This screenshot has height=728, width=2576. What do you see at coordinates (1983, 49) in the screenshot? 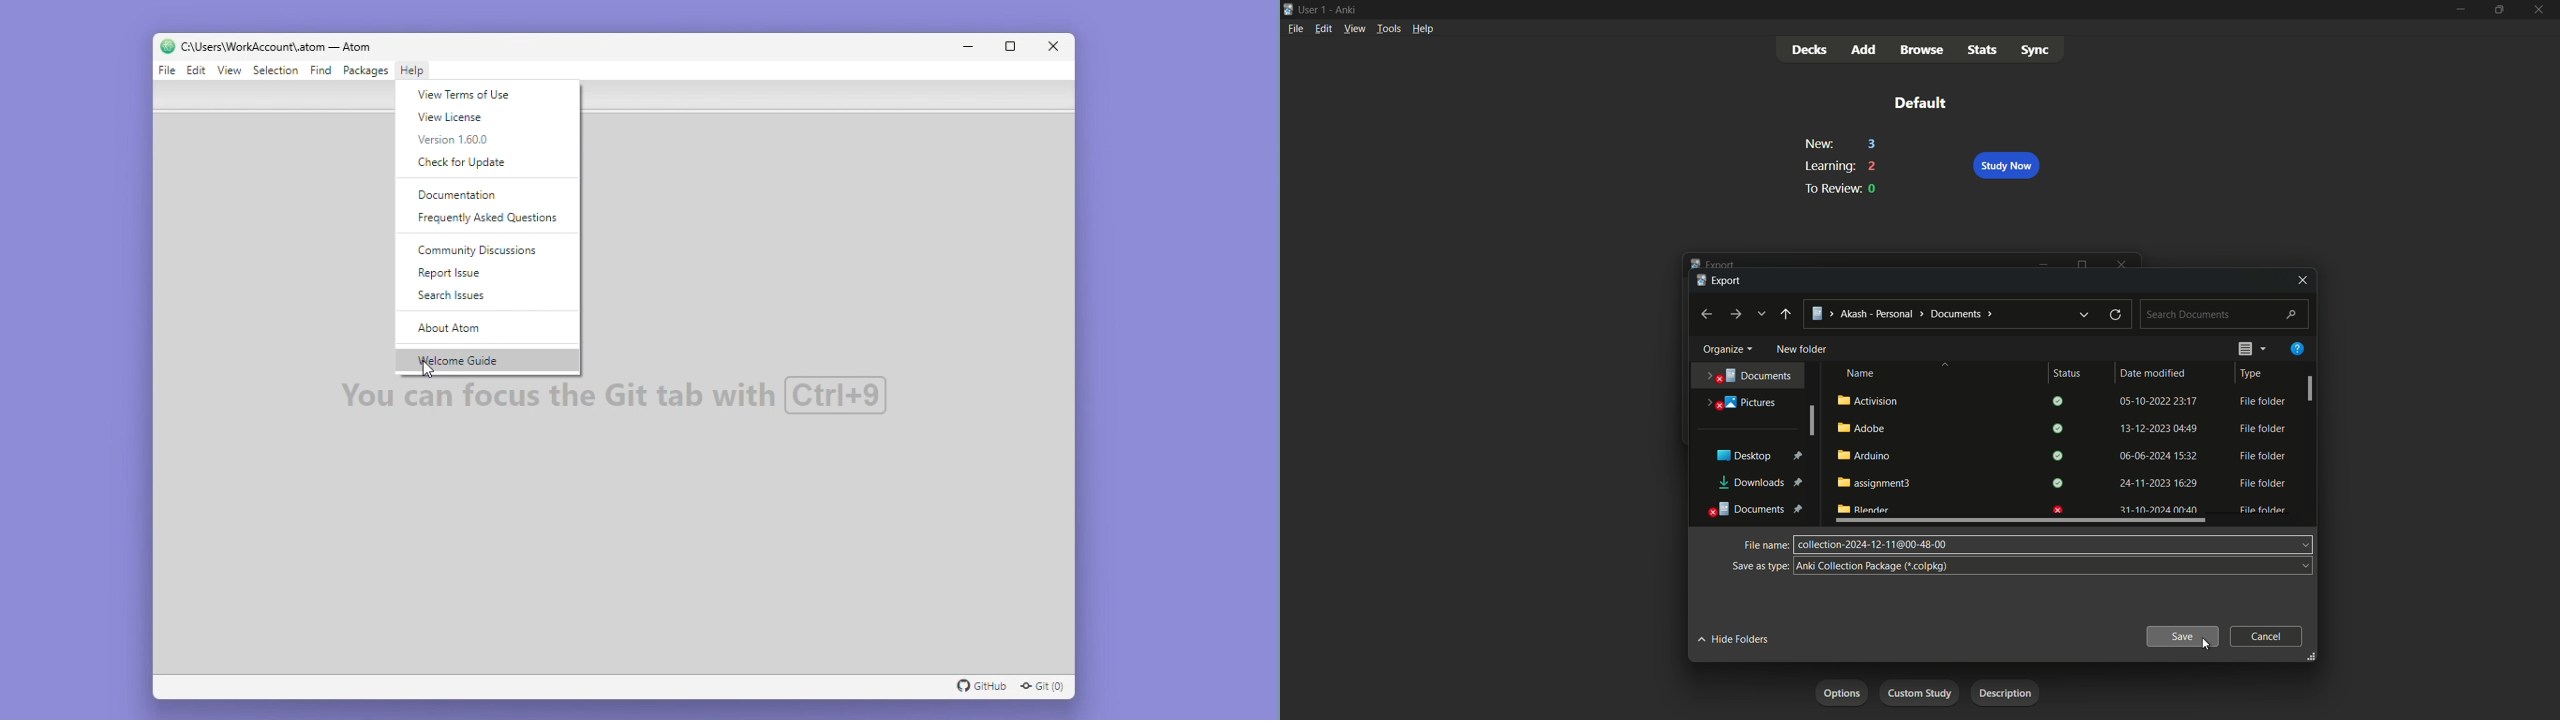
I see `stats` at bounding box center [1983, 49].